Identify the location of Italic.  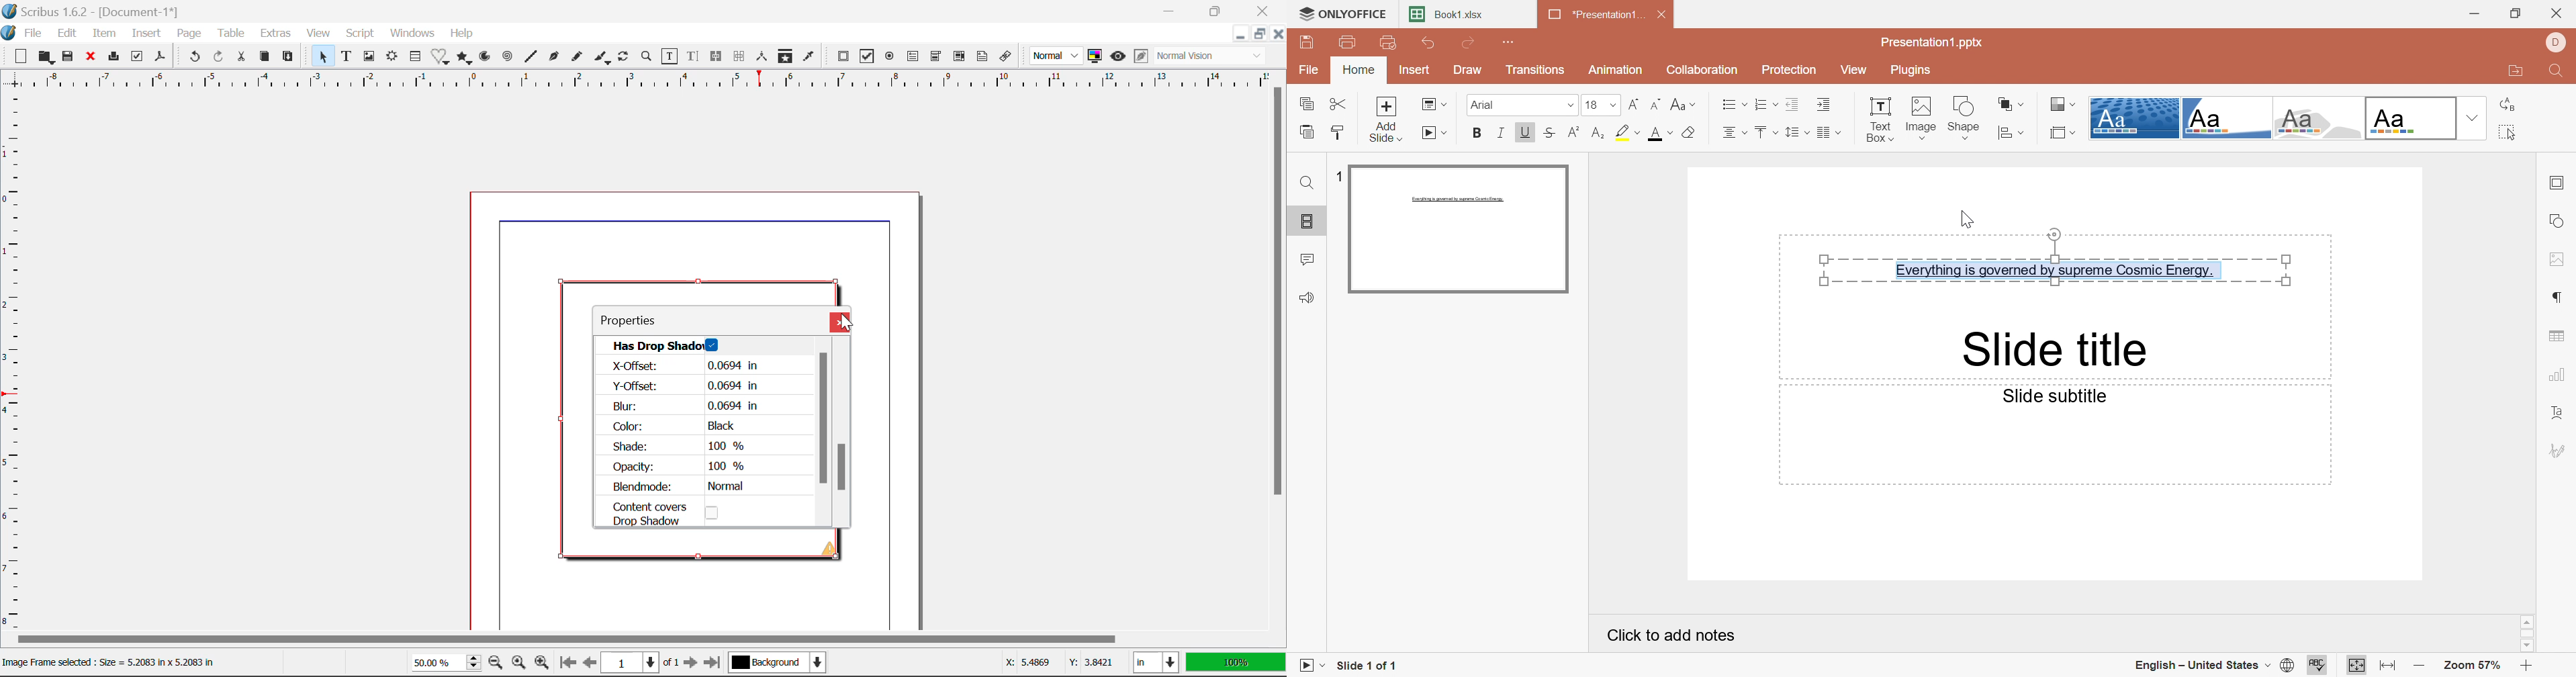
(1500, 132).